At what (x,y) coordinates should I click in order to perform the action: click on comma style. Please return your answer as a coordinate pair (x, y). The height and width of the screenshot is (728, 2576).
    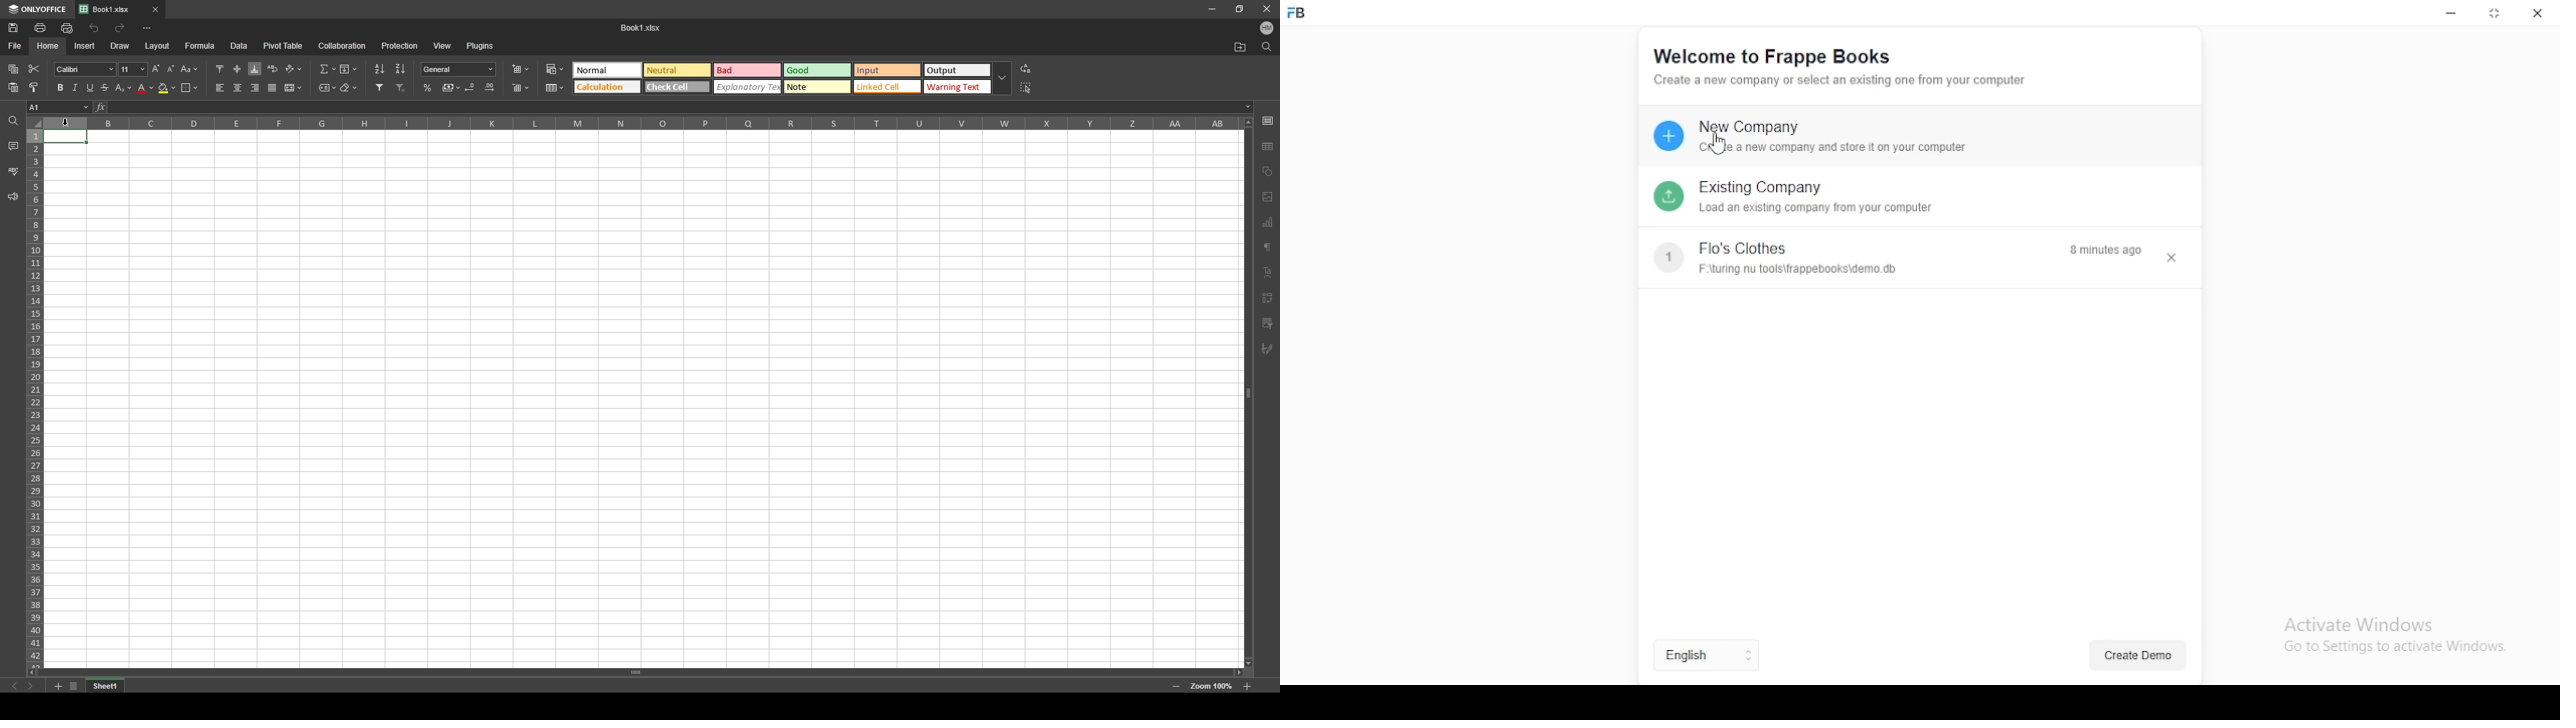
    Looking at the image, I should click on (451, 87).